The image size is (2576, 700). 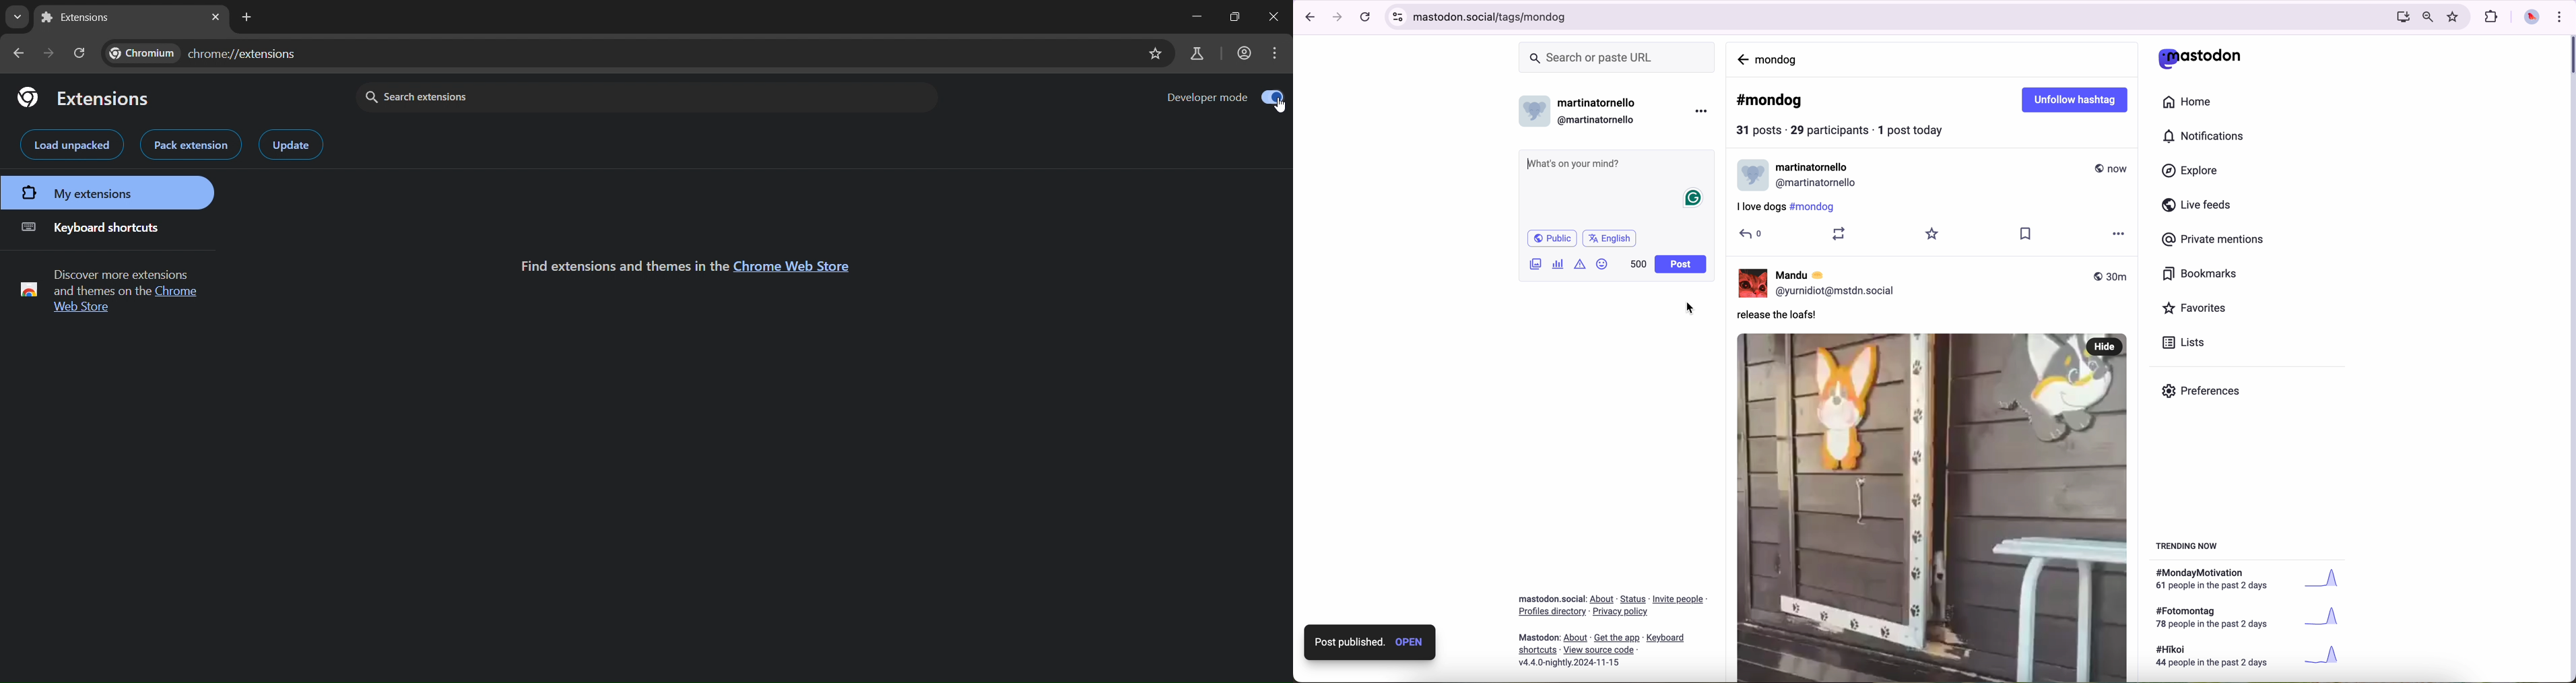 What do you see at coordinates (2190, 548) in the screenshot?
I see `trending` at bounding box center [2190, 548].